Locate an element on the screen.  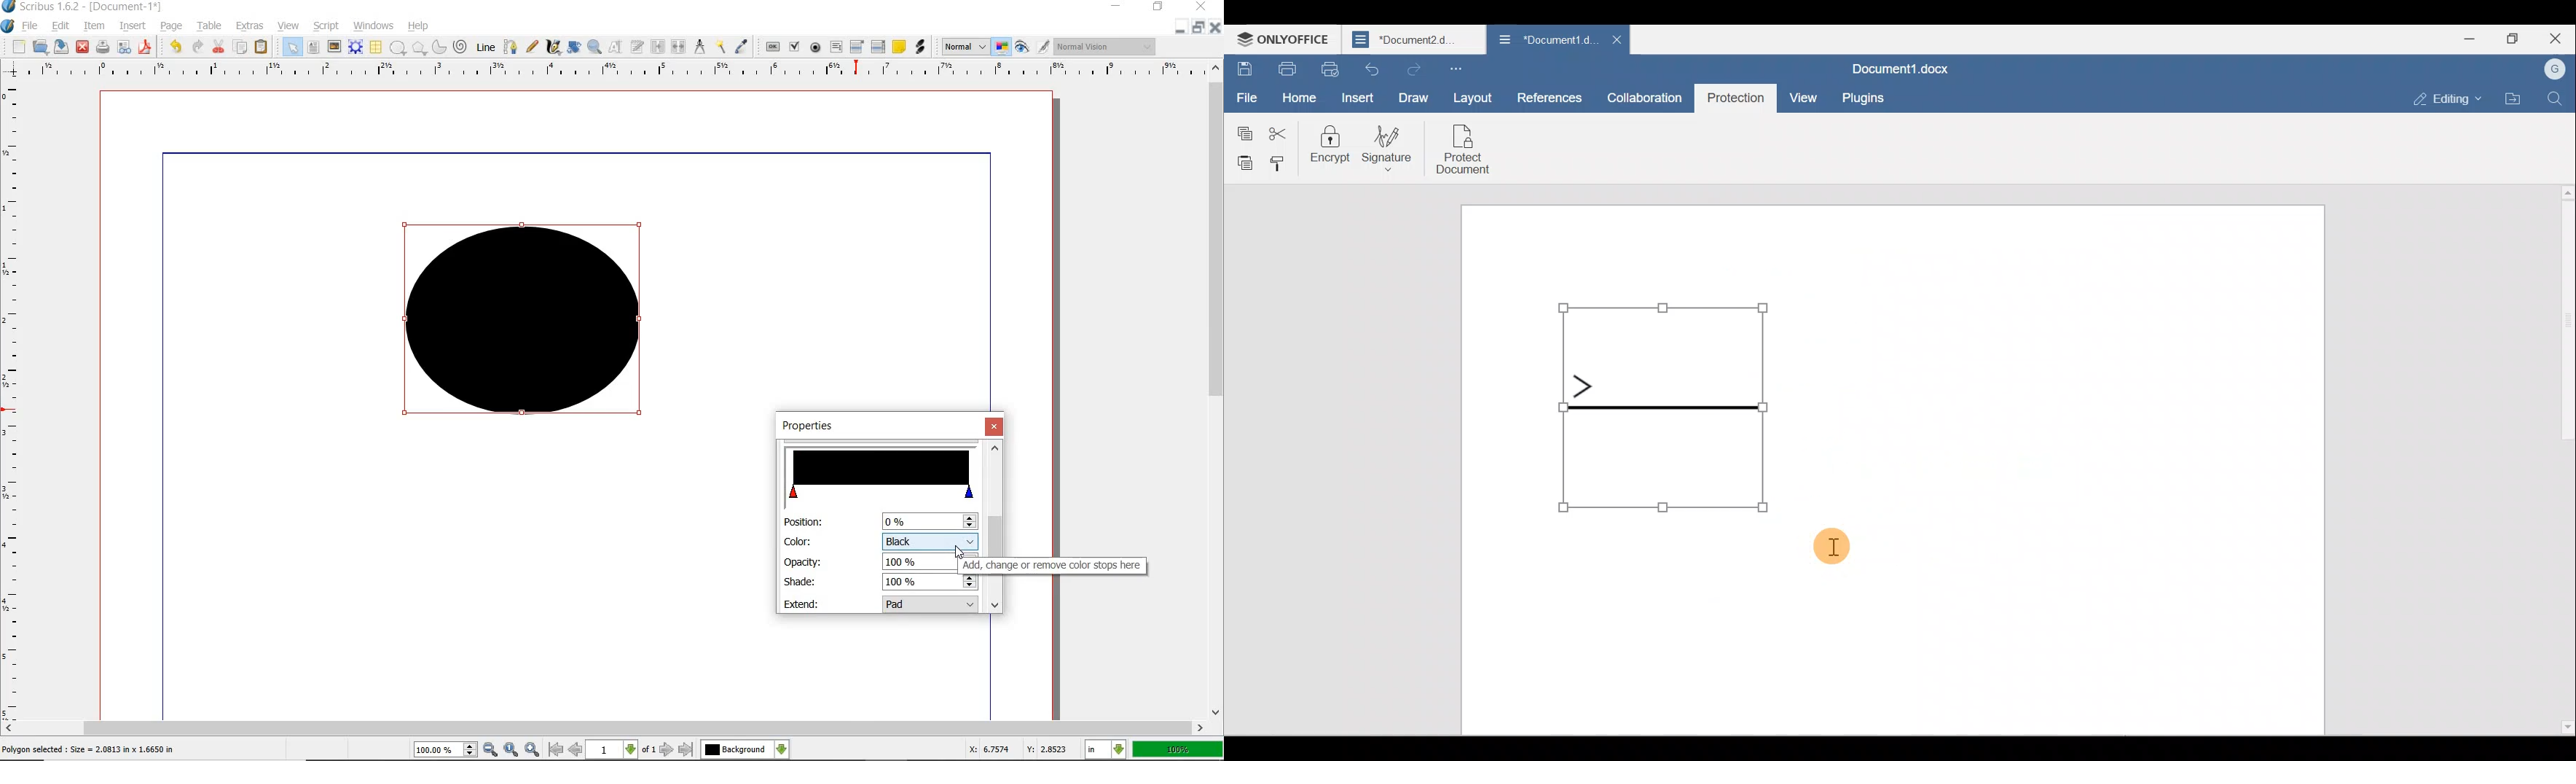
SHAPE is located at coordinates (397, 48).